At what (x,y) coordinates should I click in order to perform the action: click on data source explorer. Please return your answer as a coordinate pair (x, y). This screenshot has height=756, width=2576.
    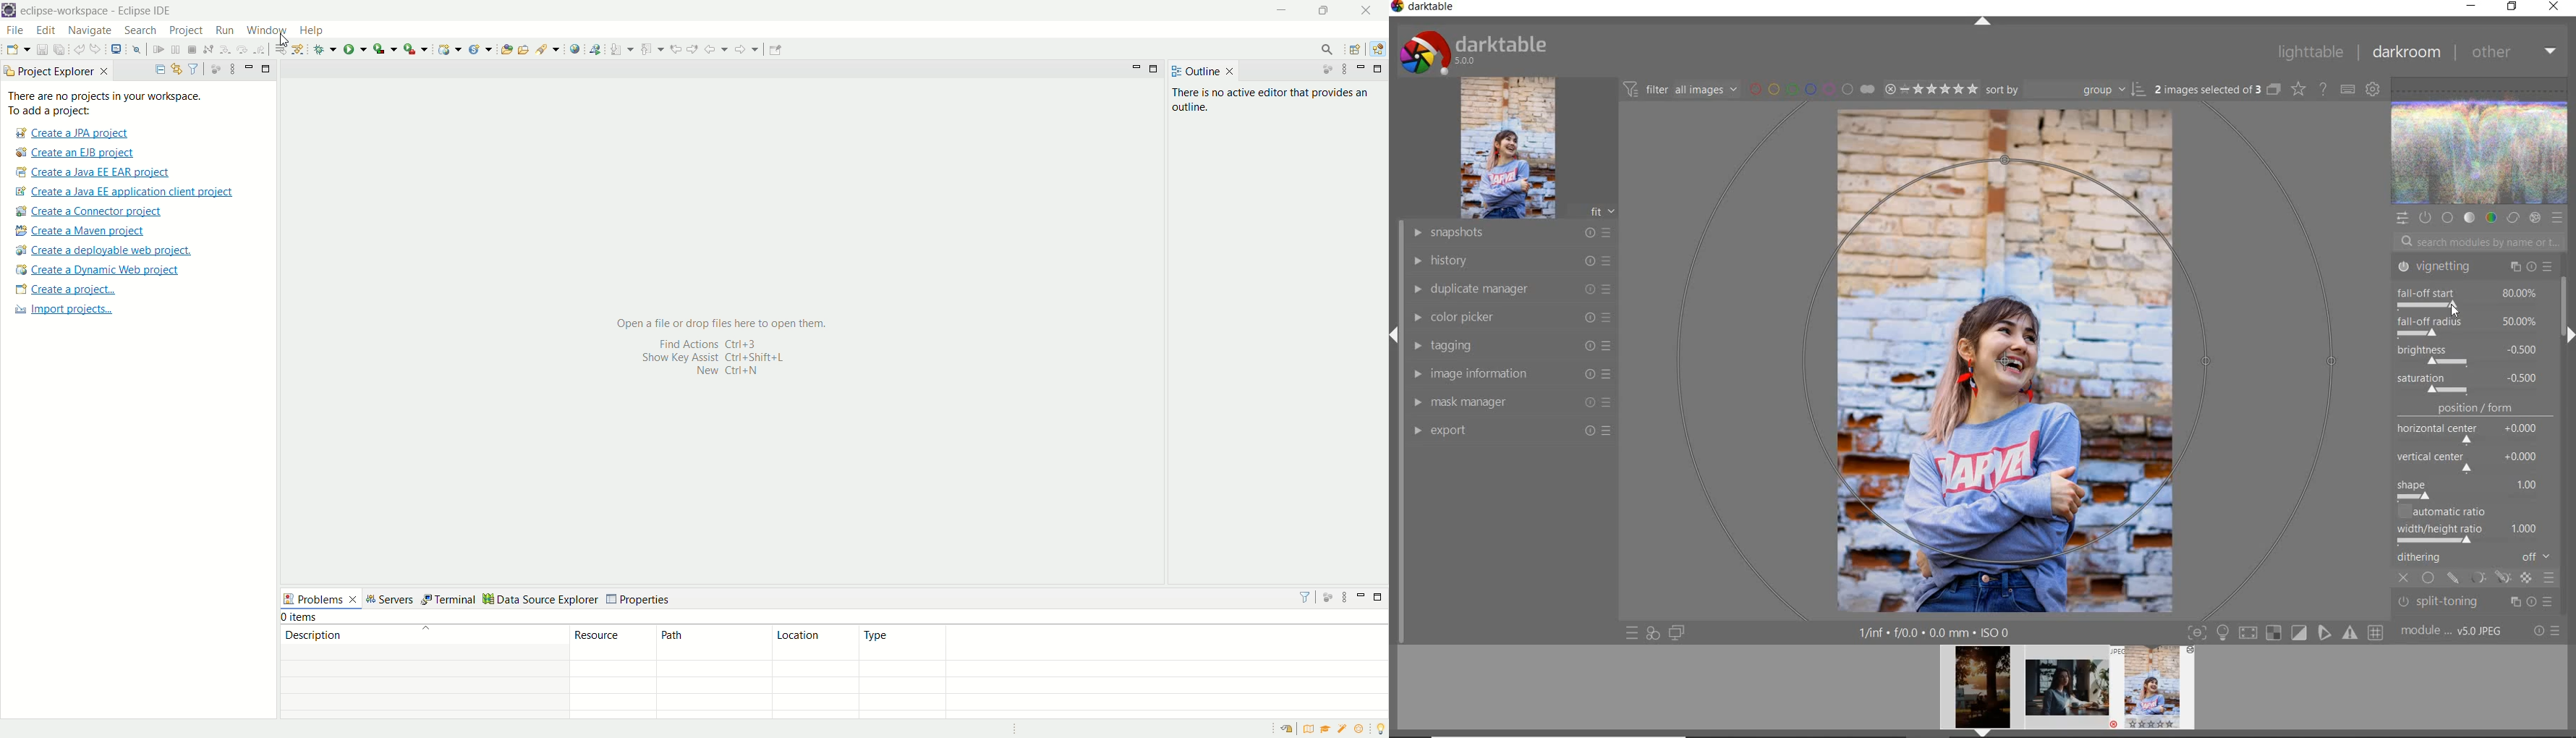
    Looking at the image, I should click on (540, 597).